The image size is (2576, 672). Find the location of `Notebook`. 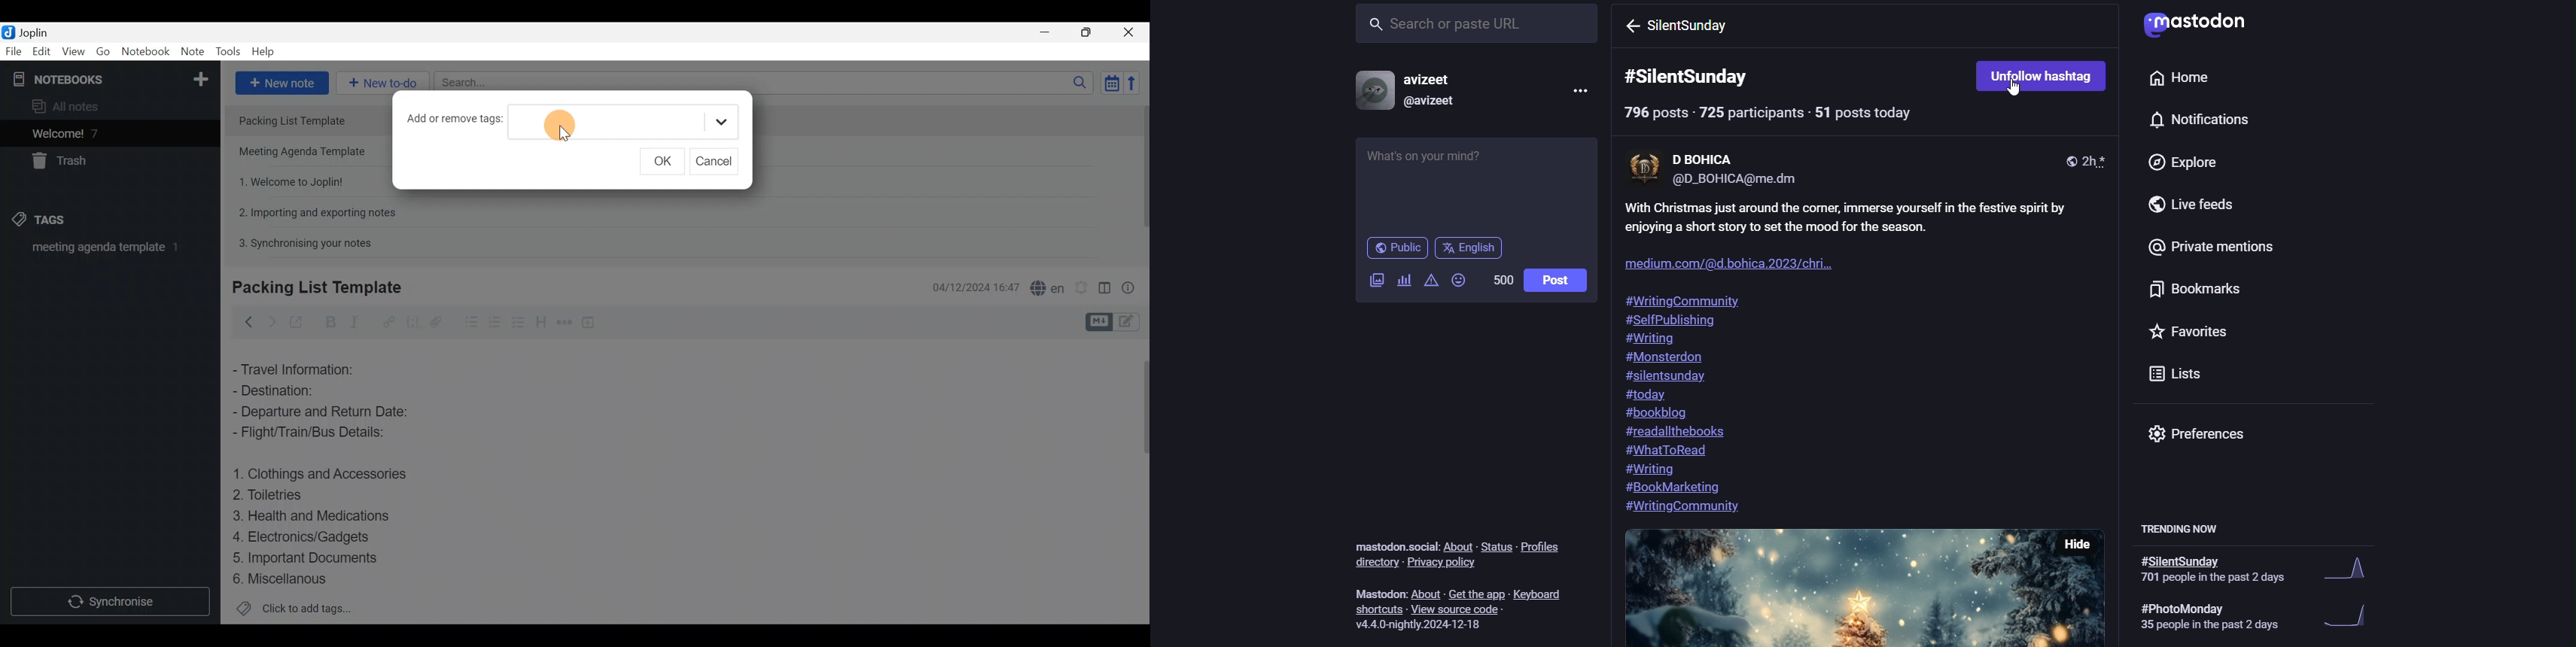

Notebook is located at coordinates (145, 53).